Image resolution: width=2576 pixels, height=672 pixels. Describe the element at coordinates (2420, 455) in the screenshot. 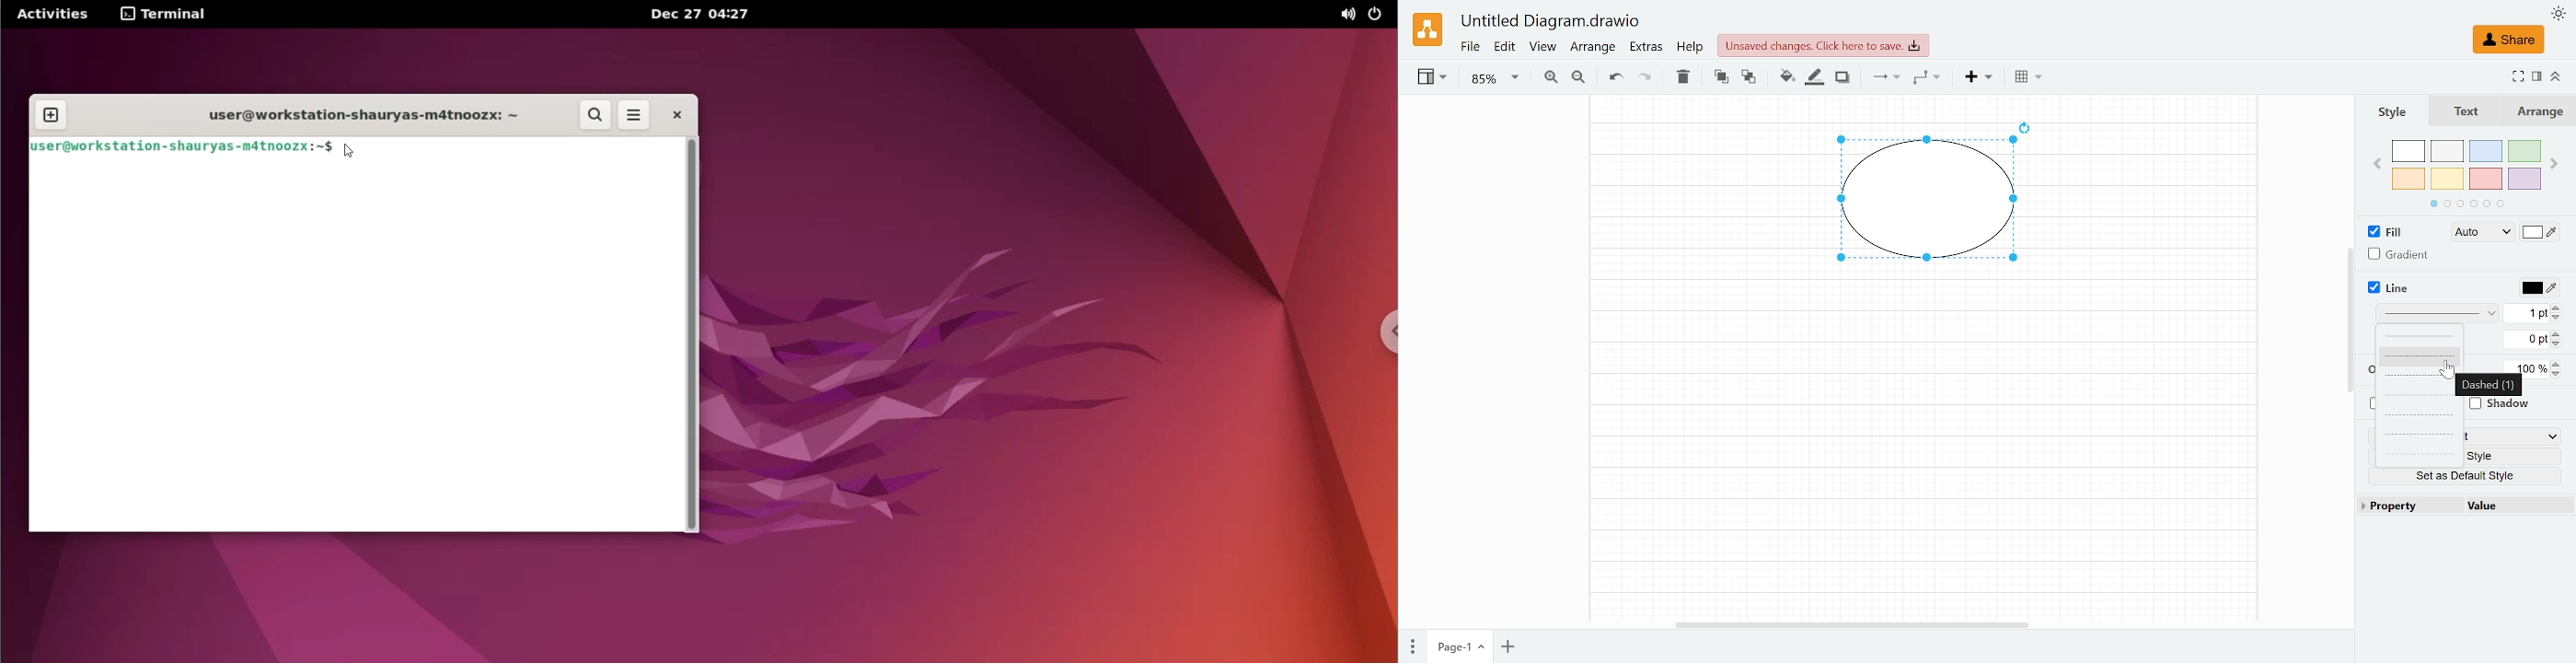

I see `dotted  3` at that location.